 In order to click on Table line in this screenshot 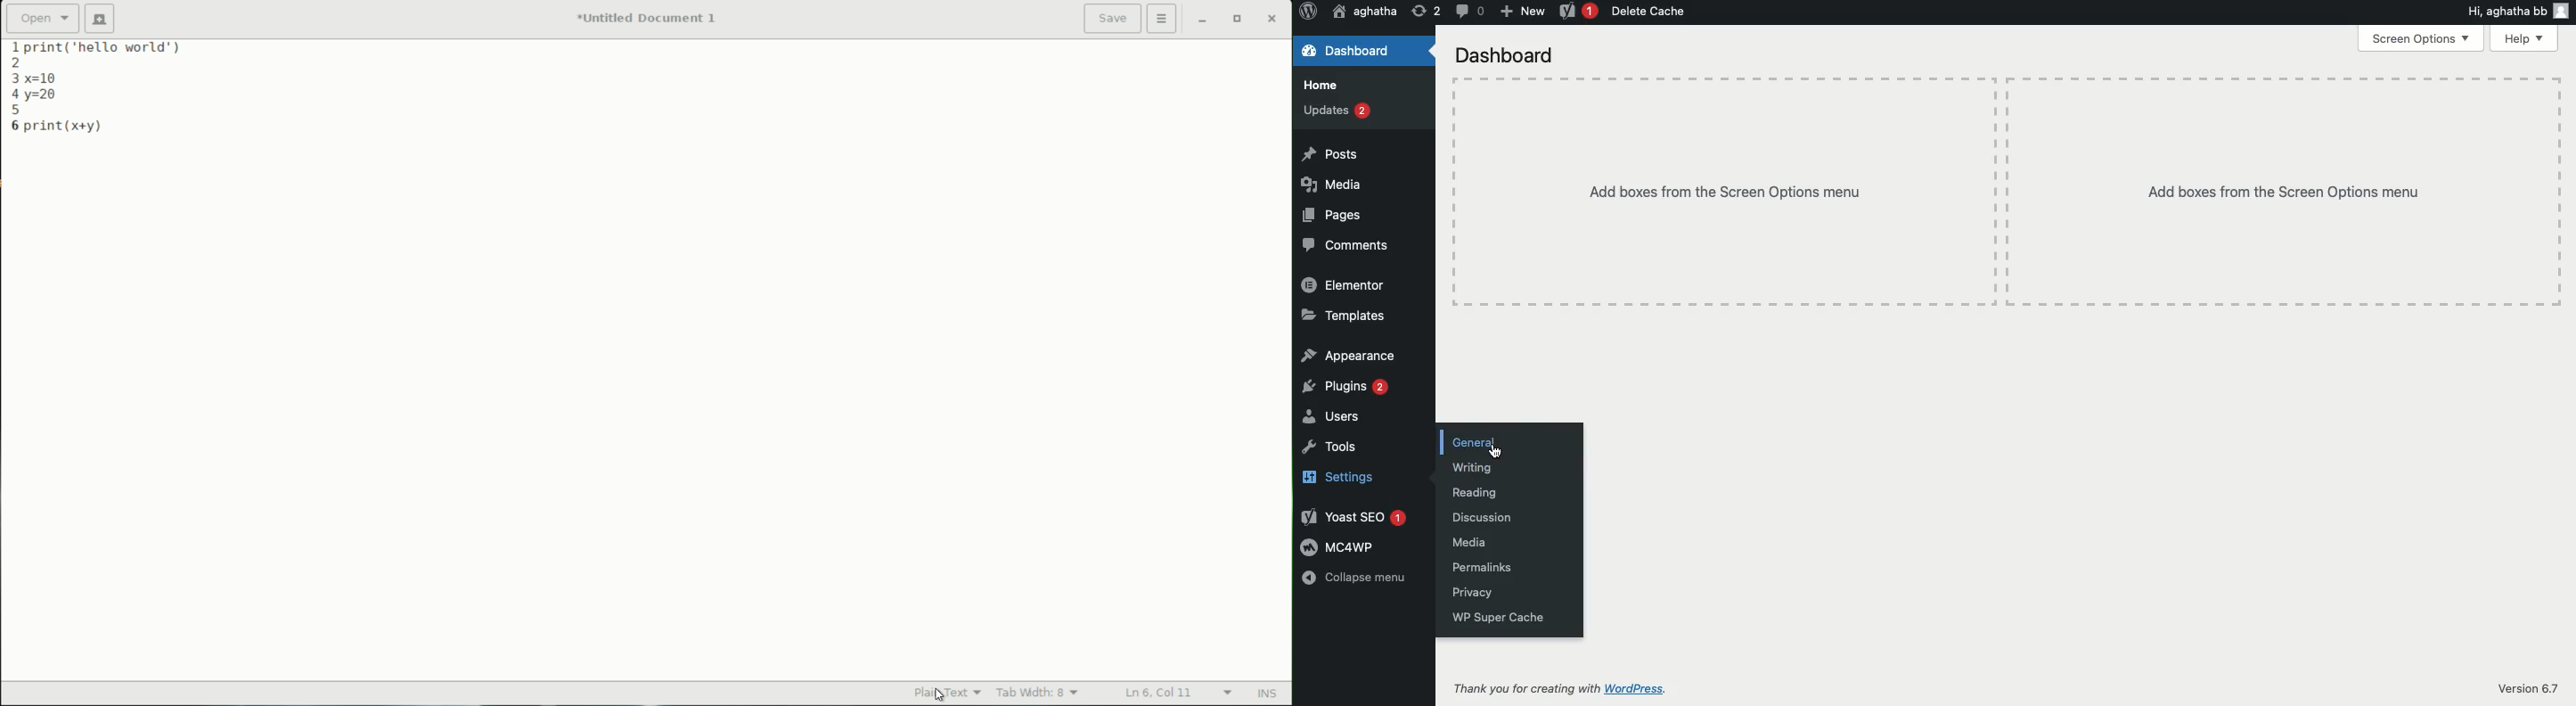, I will do `click(2008, 302)`.